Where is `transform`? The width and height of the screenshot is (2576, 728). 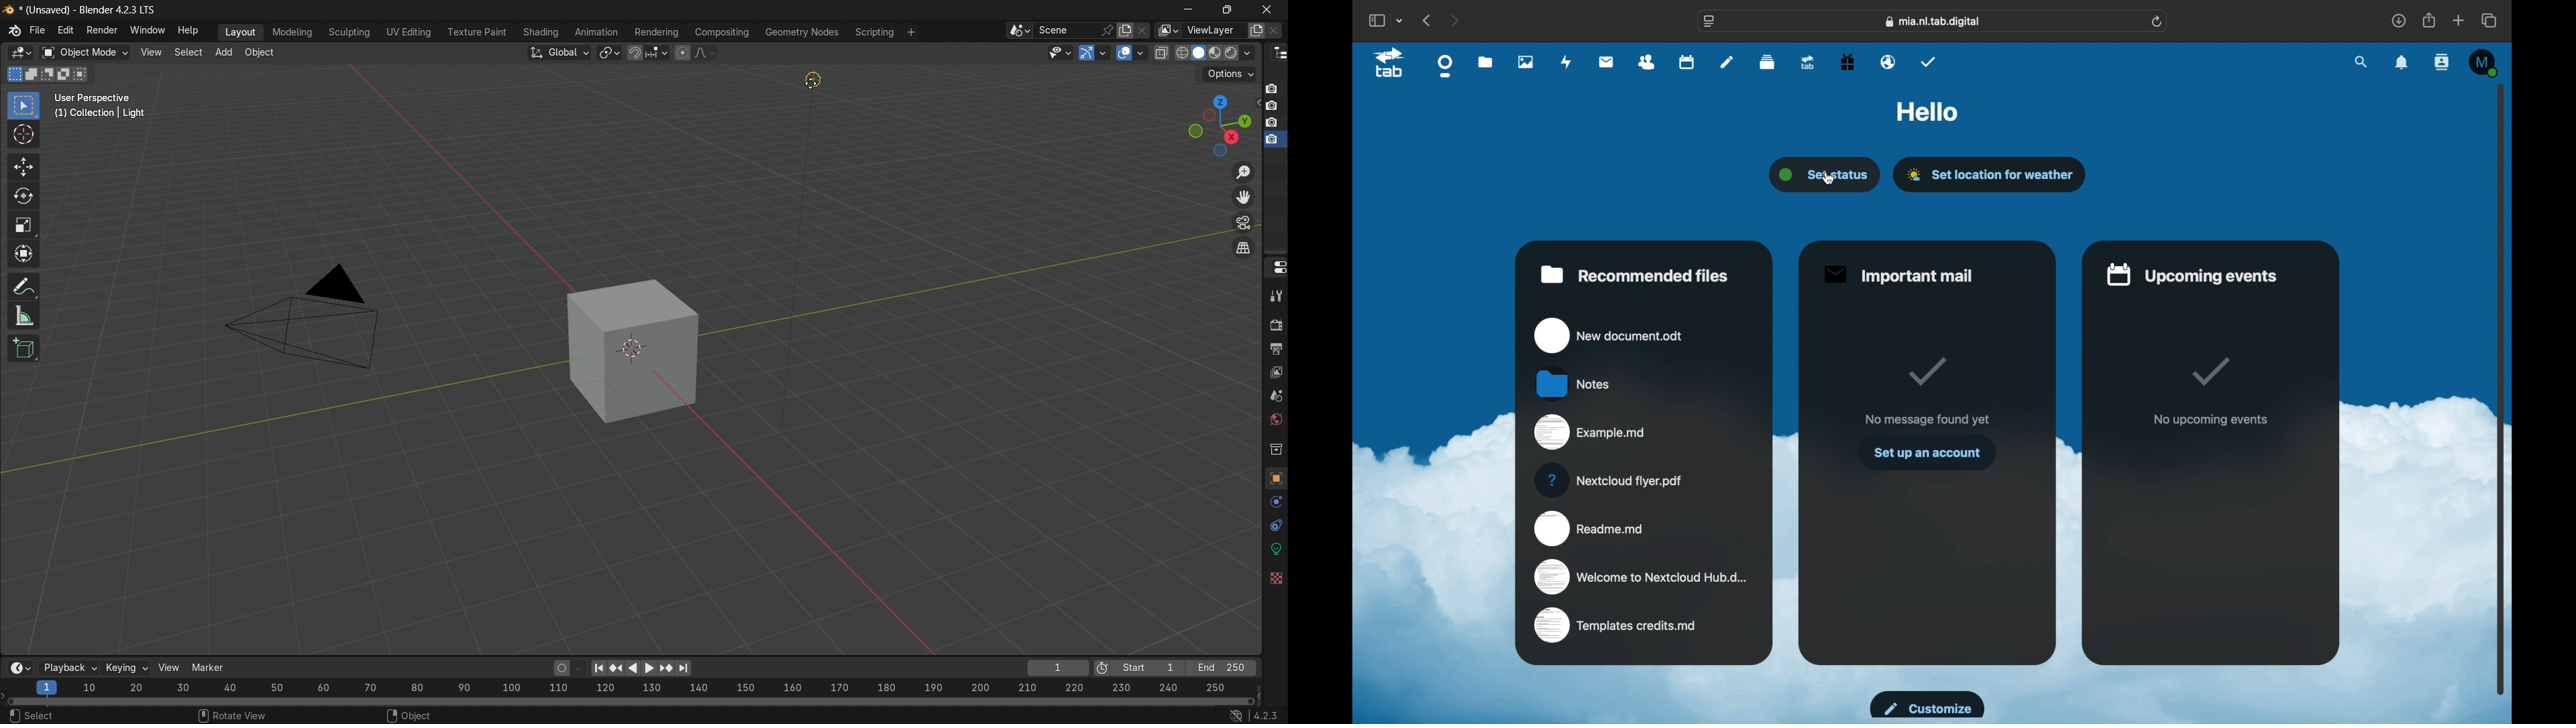 transform is located at coordinates (25, 255).